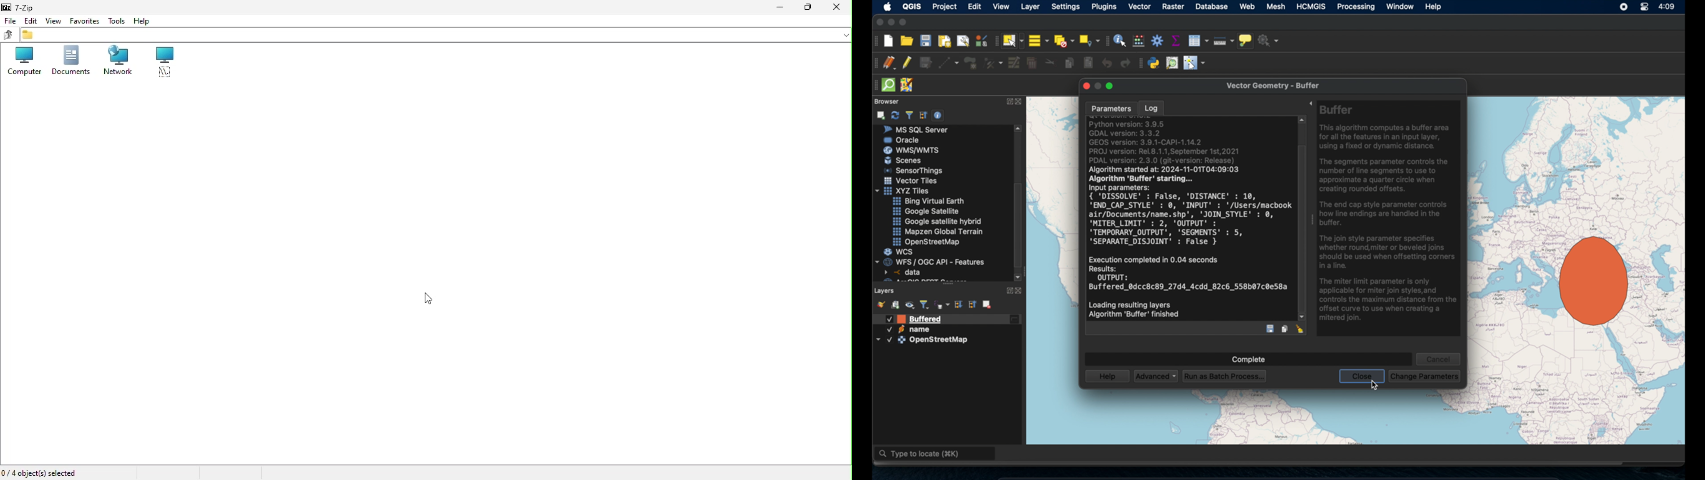 The width and height of the screenshot is (1708, 504). What do you see at coordinates (1104, 7) in the screenshot?
I see `plugins` at bounding box center [1104, 7].